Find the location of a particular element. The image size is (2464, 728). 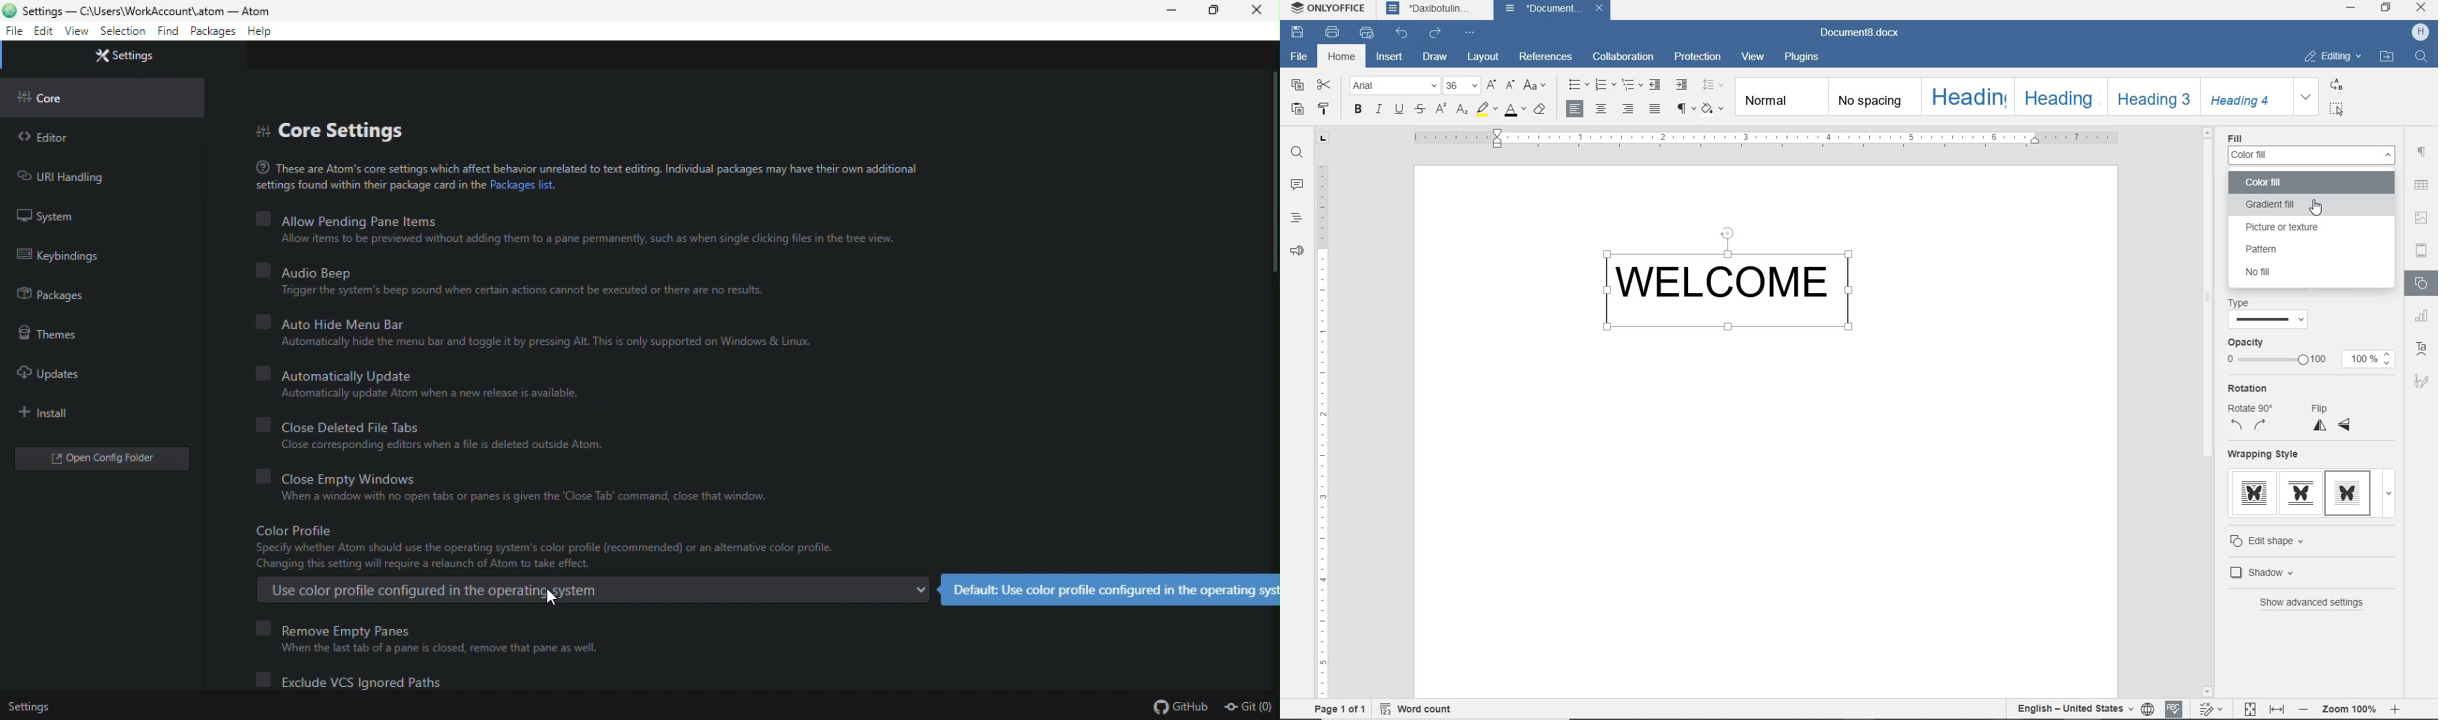

TEXT LANGUAGE is located at coordinates (2075, 709).